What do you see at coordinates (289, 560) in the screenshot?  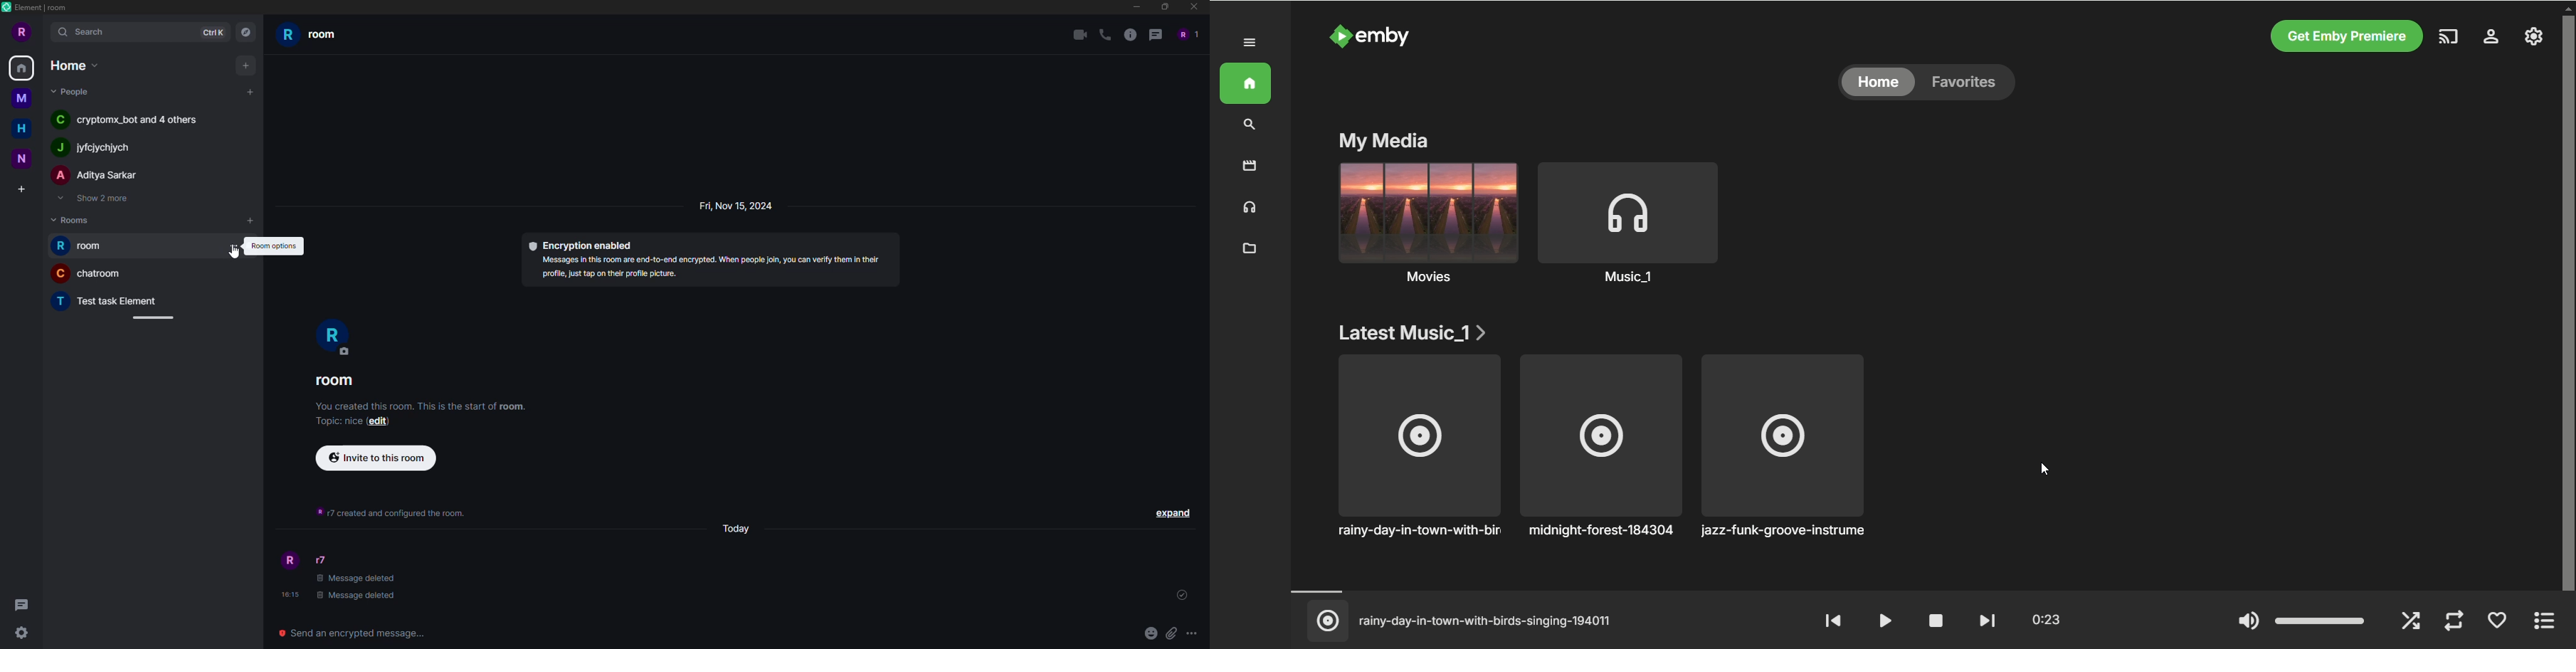 I see `profile` at bounding box center [289, 560].